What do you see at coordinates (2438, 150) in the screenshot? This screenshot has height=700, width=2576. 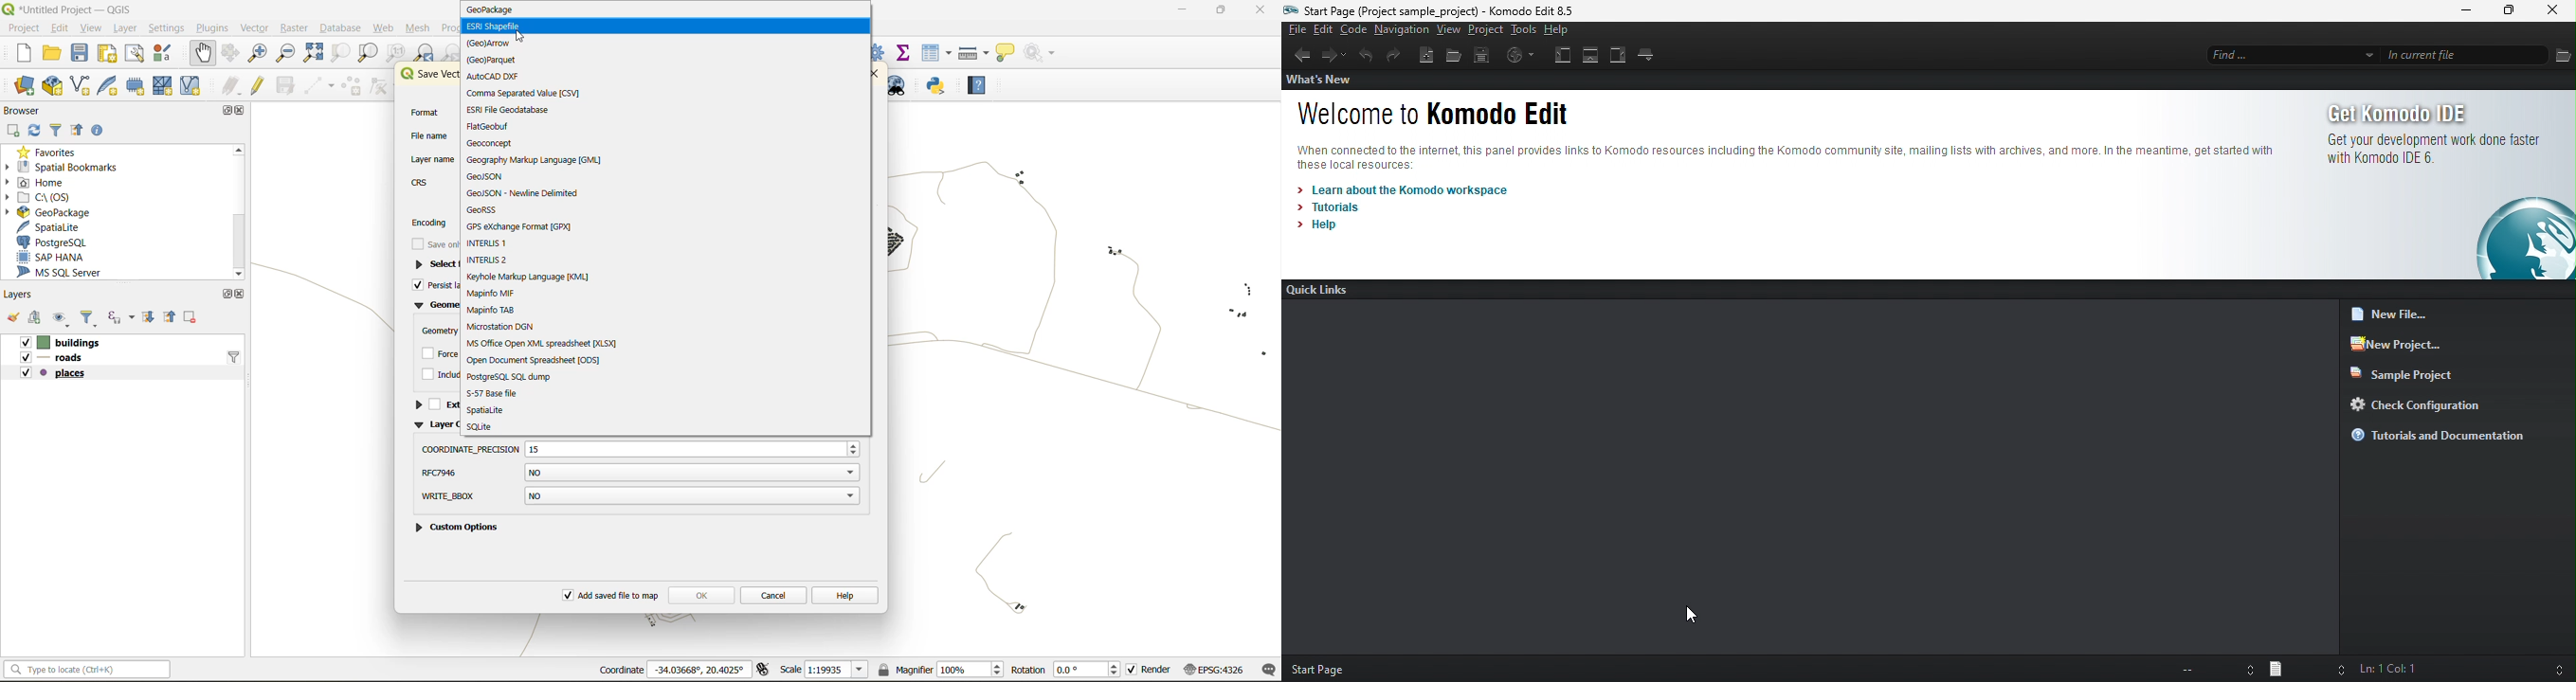 I see `get your development work done faster with komodo ide 6` at bounding box center [2438, 150].